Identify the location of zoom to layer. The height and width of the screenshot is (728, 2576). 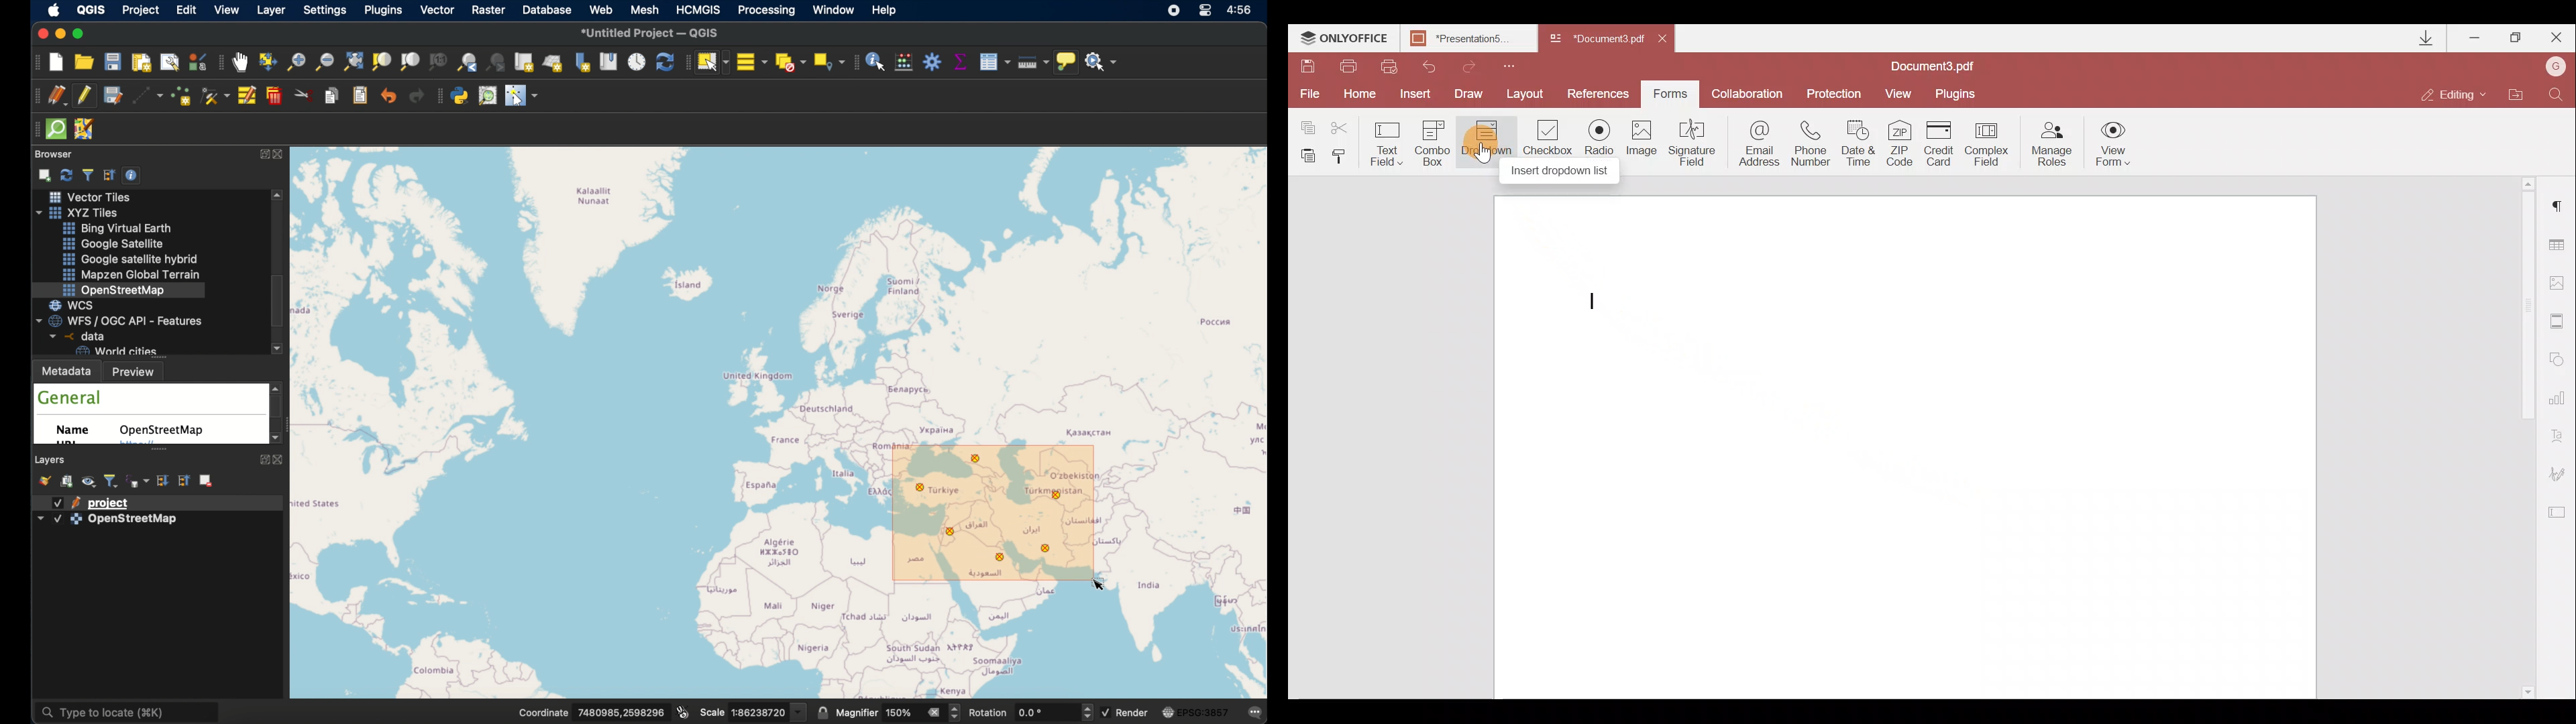
(410, 62).